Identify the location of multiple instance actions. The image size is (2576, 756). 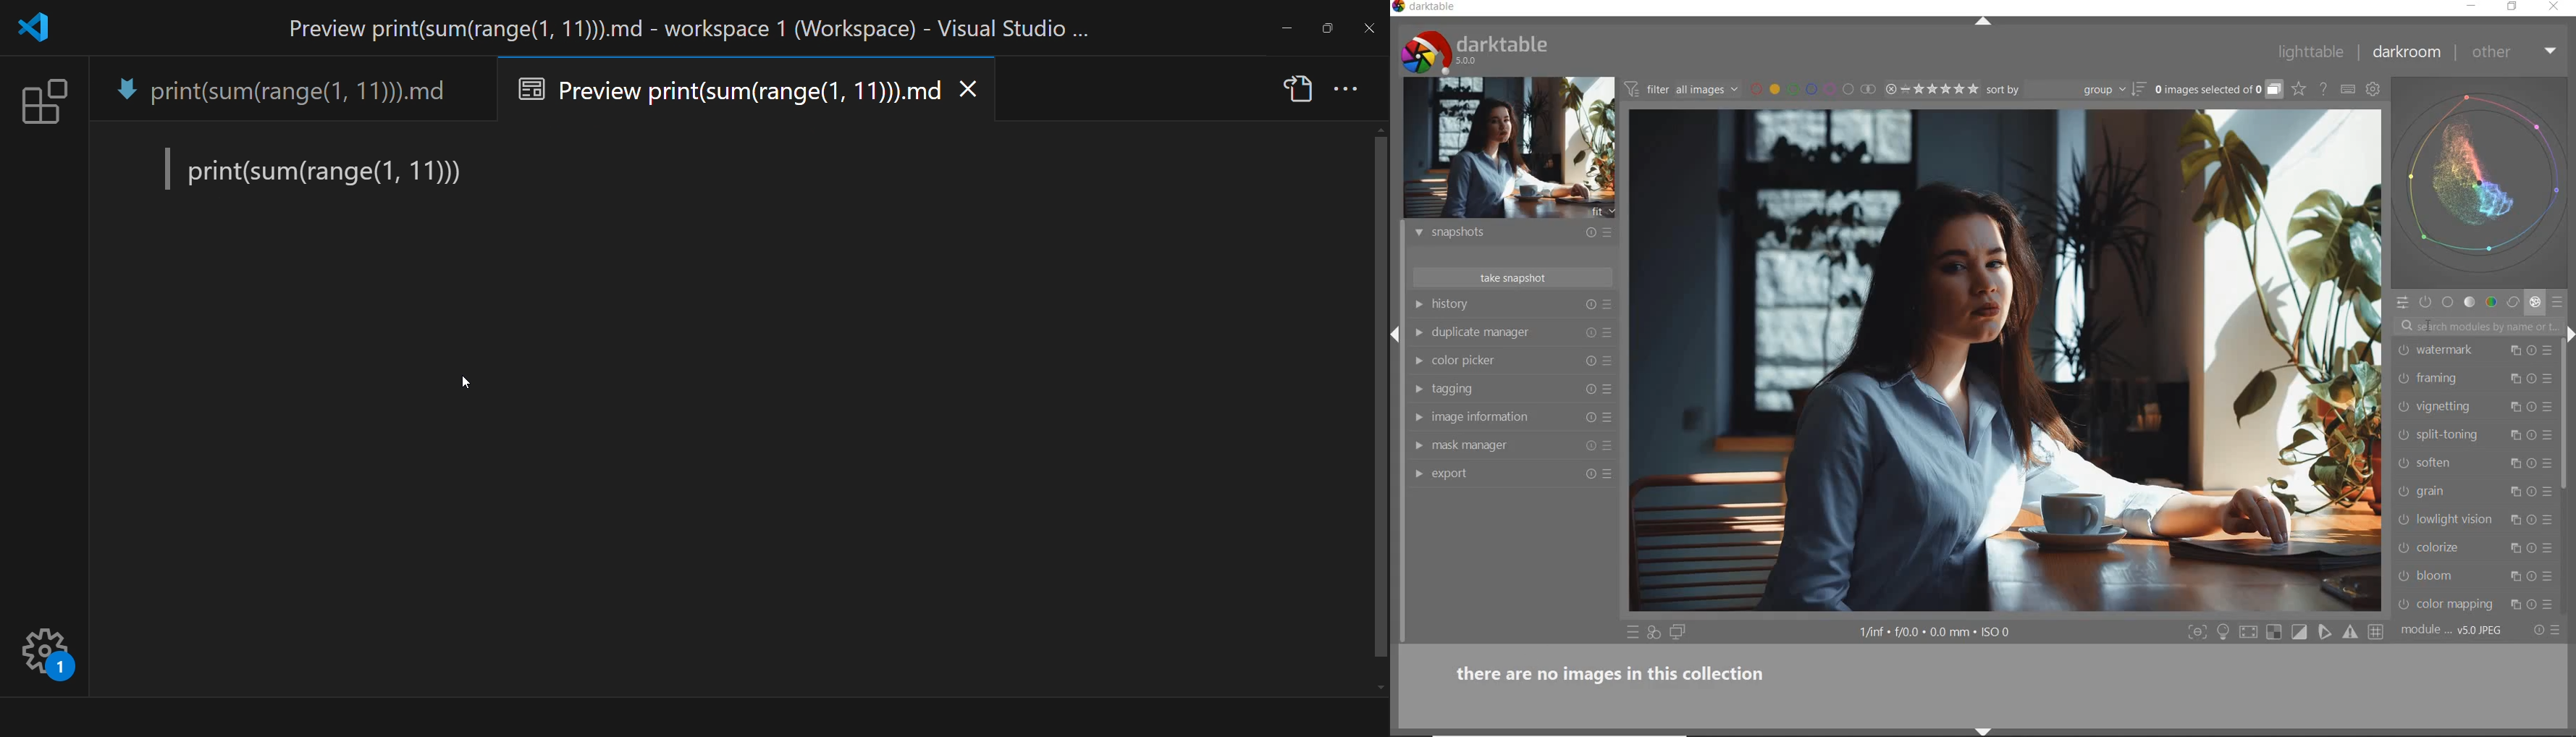
(2512, 550).